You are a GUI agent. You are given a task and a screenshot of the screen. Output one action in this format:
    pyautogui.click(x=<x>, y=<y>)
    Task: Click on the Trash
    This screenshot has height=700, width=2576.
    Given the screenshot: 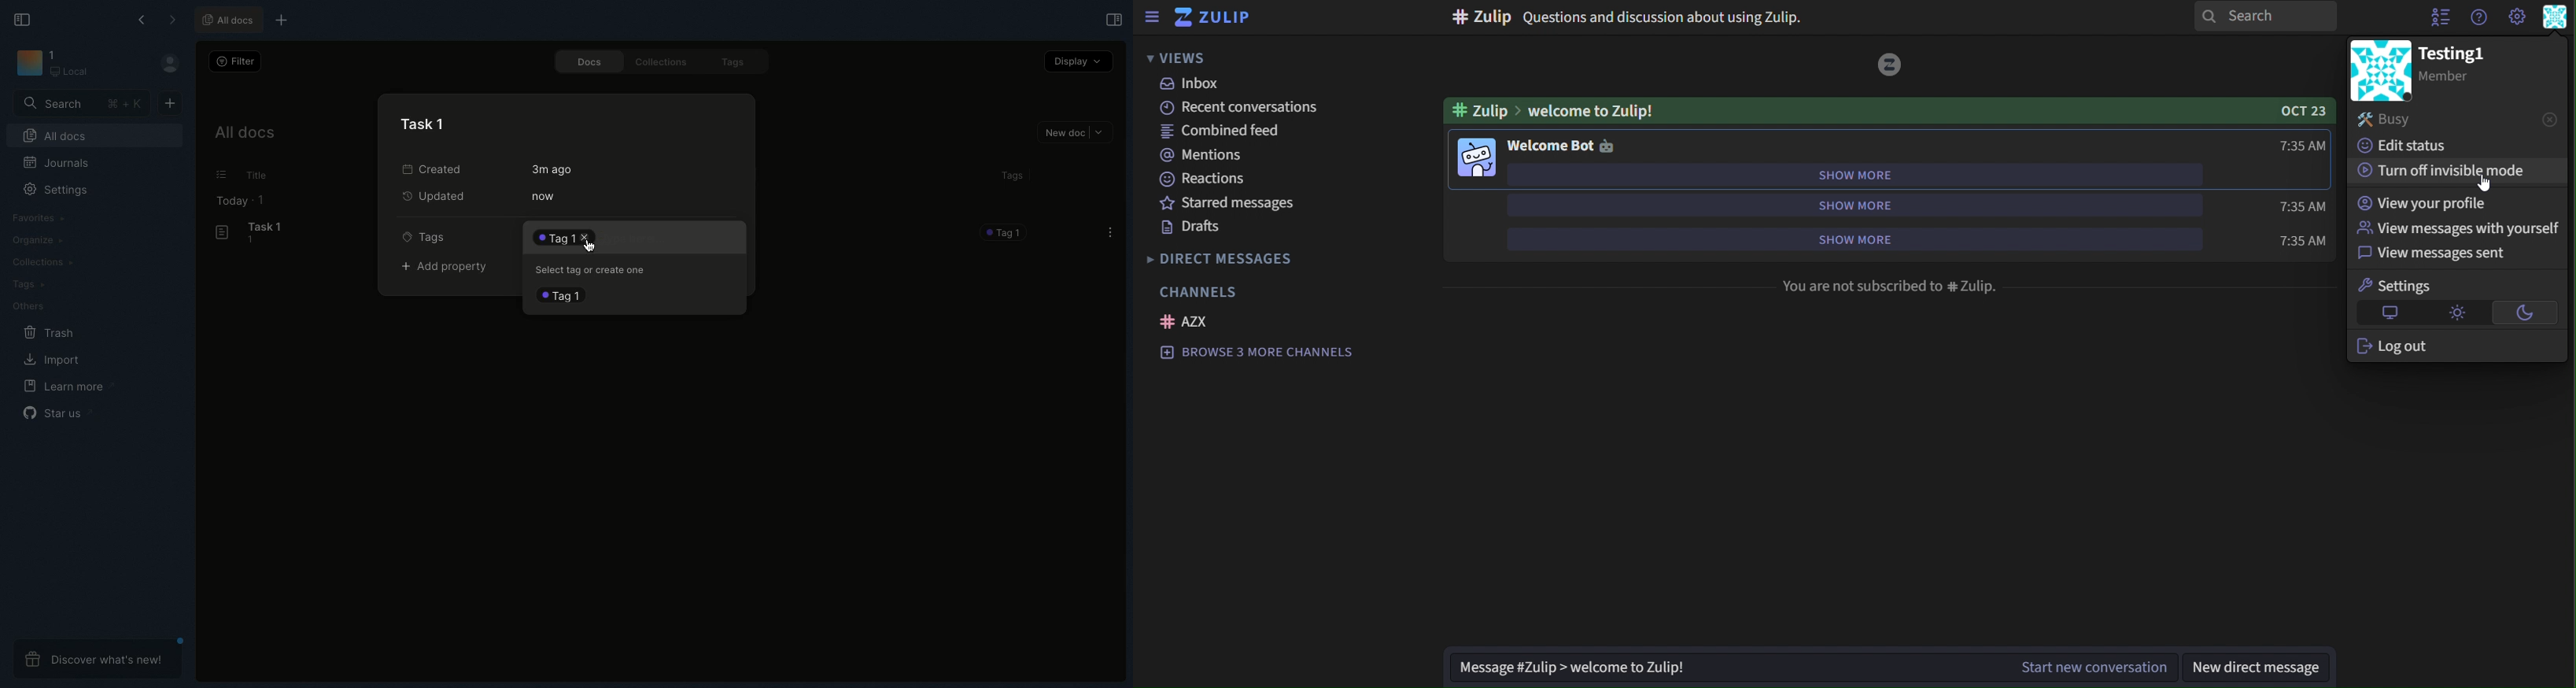 What is the action you would take?
    pyautogui.click(x=50, y=333)
    